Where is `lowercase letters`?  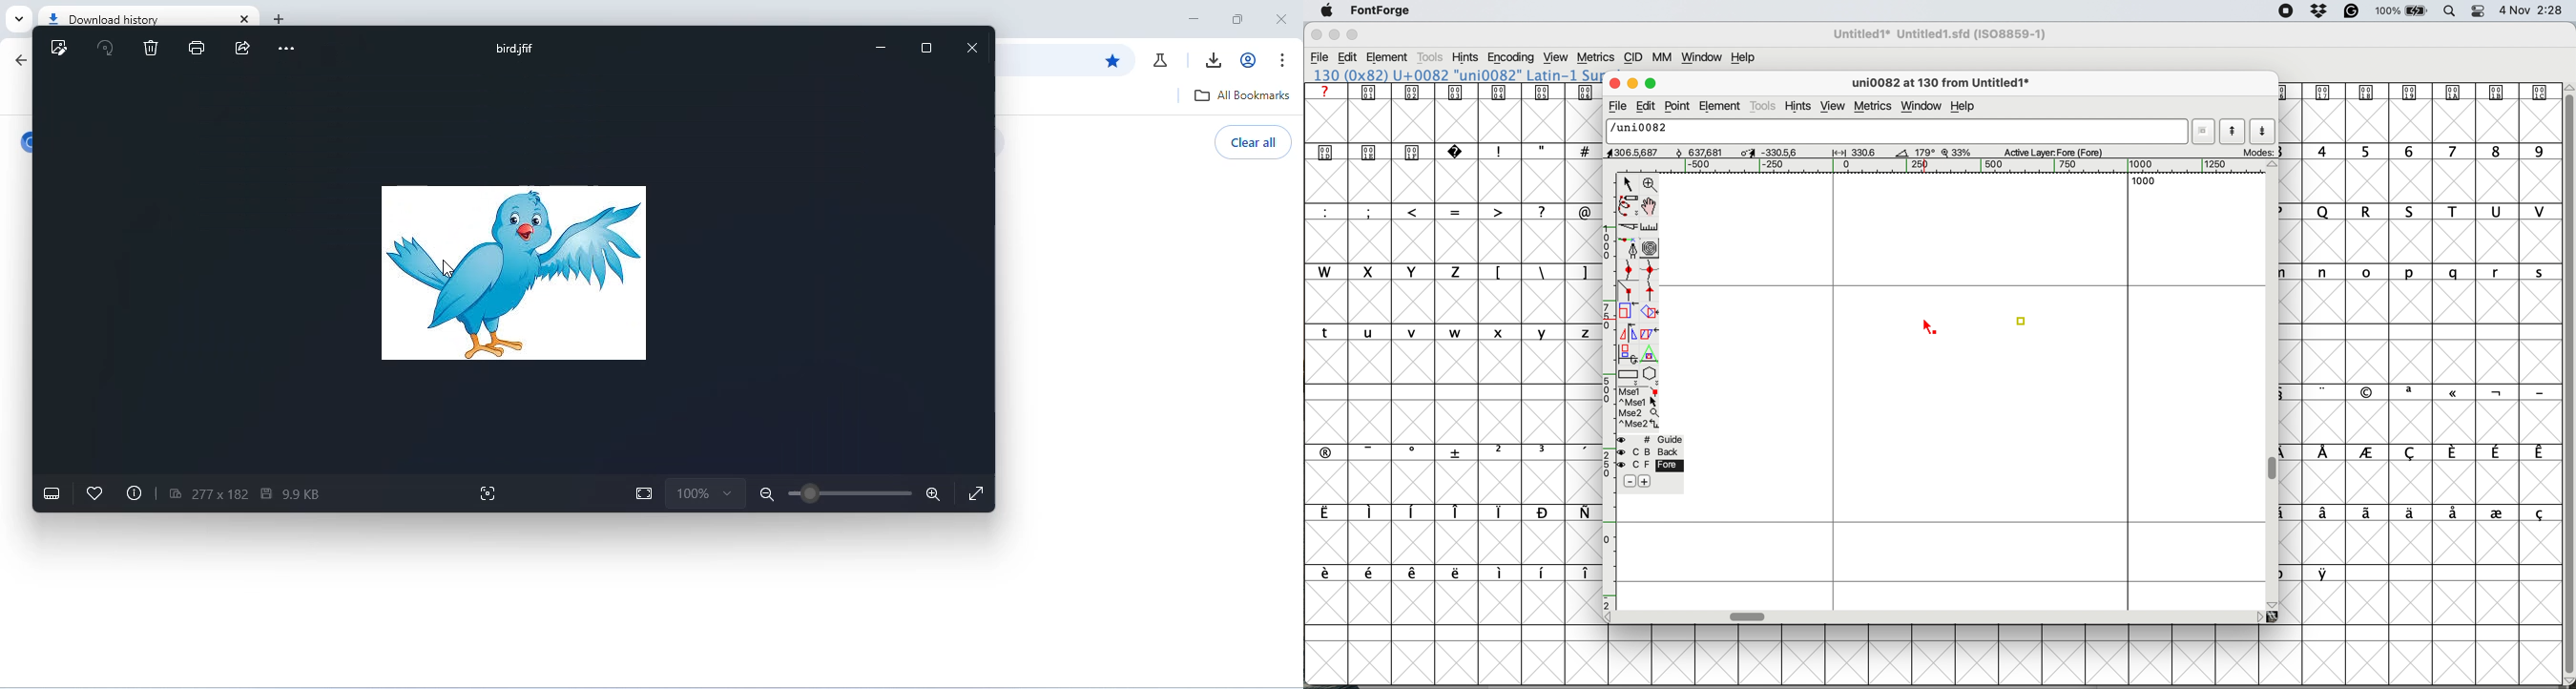
lowercase letters is located at coordinates (2429, 272).